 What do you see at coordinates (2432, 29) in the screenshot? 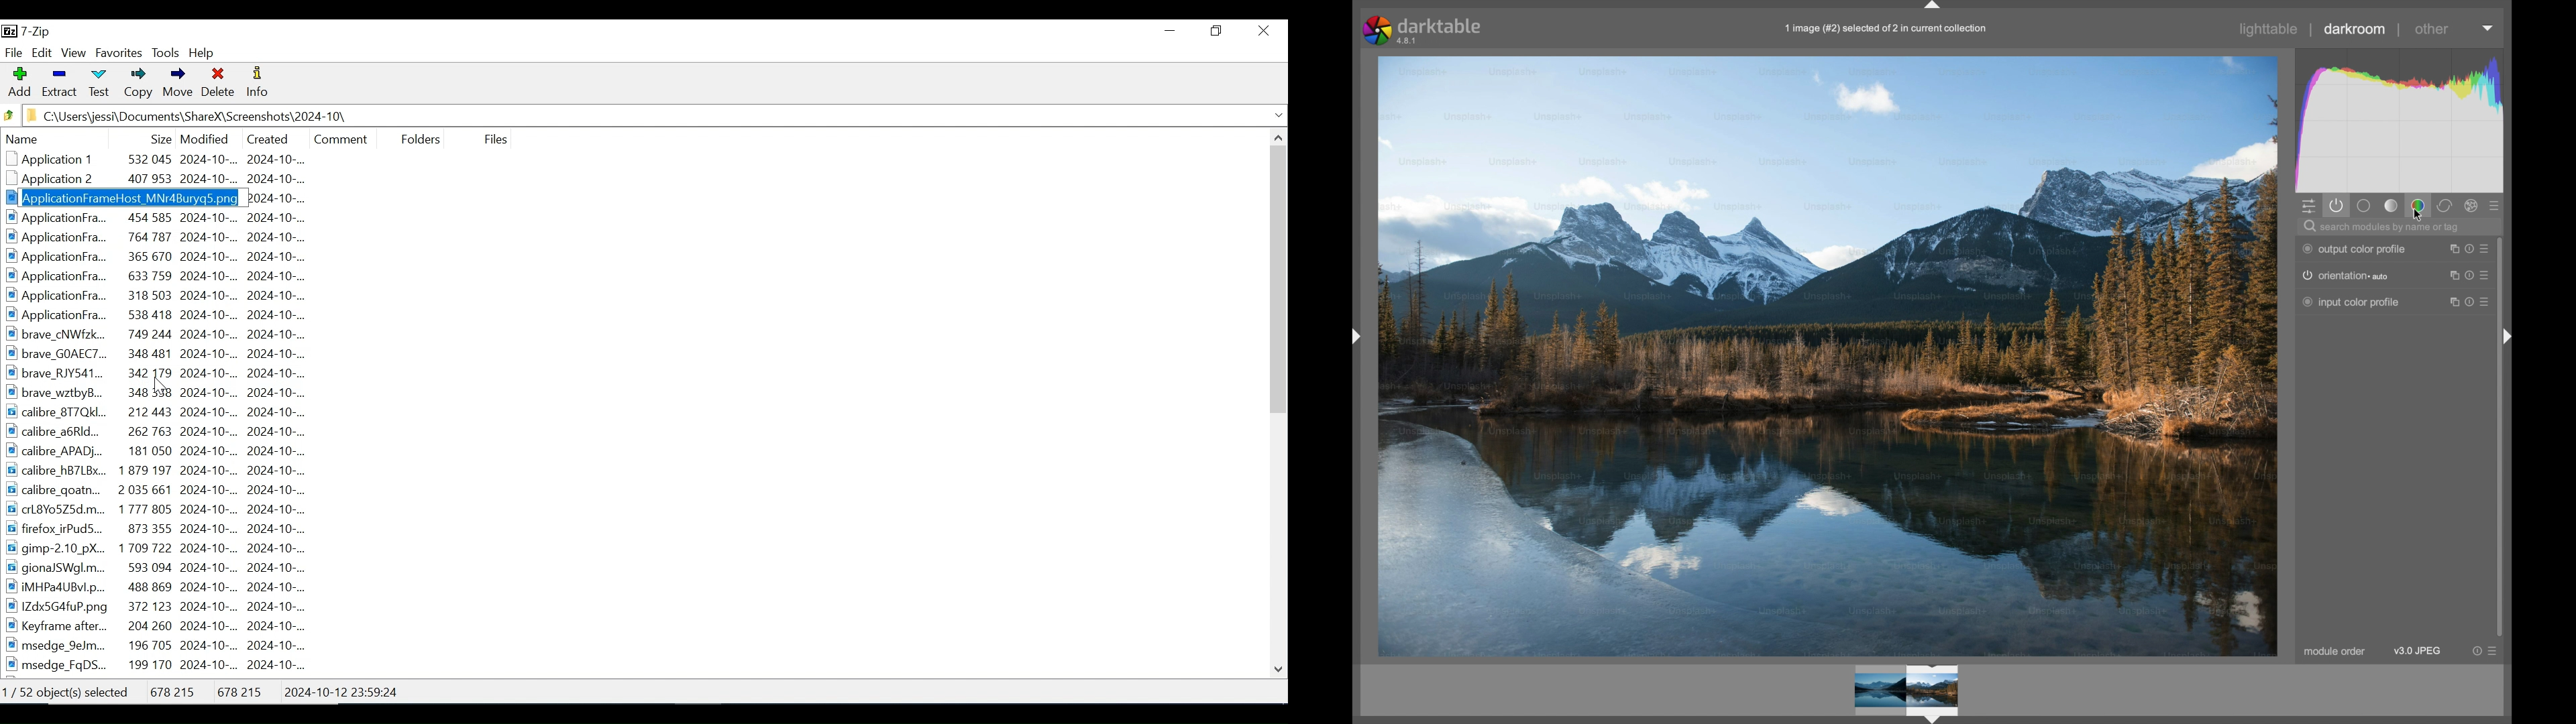
I see `other` at bounding box center [2432, 29].